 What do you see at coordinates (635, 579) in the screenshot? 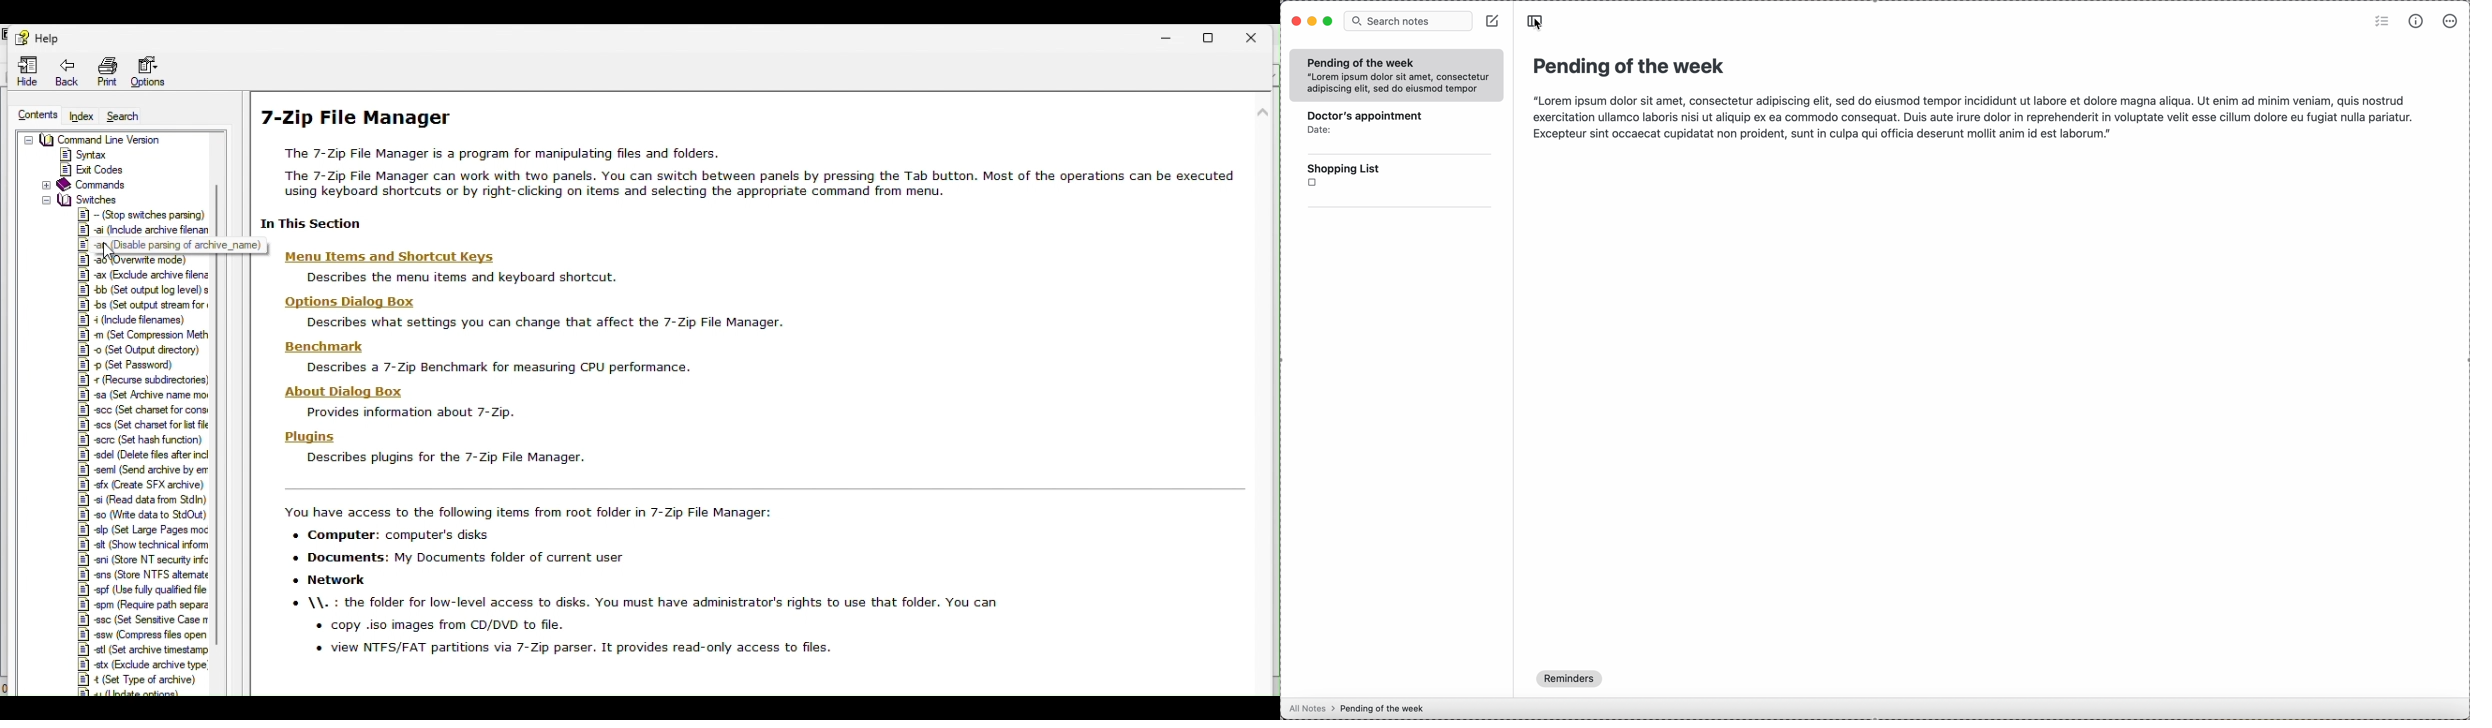
I see `You have access to the following items from root folder in 7-Zip File Manager:
«+ Computer: computer's disks
+ Documents: My Documents folder of current user
«+ Network
© \\. : the folder for low-level access to disks. You must have administrator's rights to use that folder. You can
« copy .iso images from CD/DVD to file.
« view NTFS/FAT partitions via 7-Zip parser. It provides read-only access to files.` at bounding box center [635, 579].